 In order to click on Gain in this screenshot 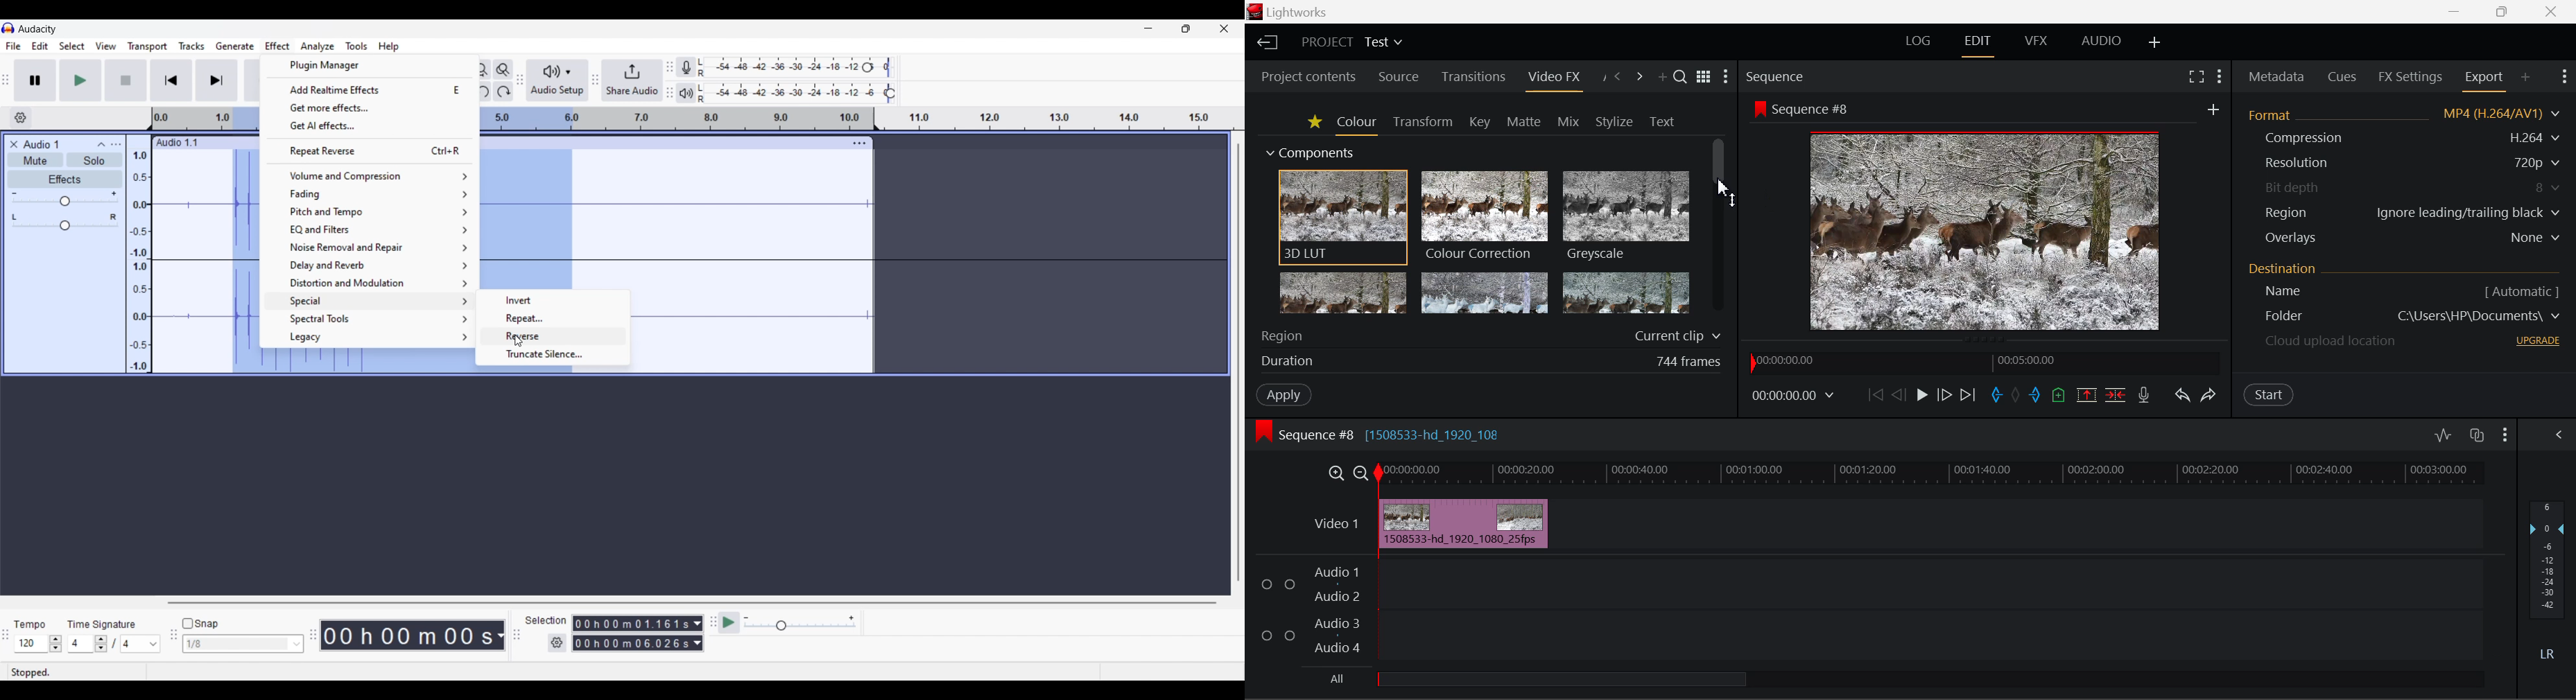, I will do `click(65, 201)`.